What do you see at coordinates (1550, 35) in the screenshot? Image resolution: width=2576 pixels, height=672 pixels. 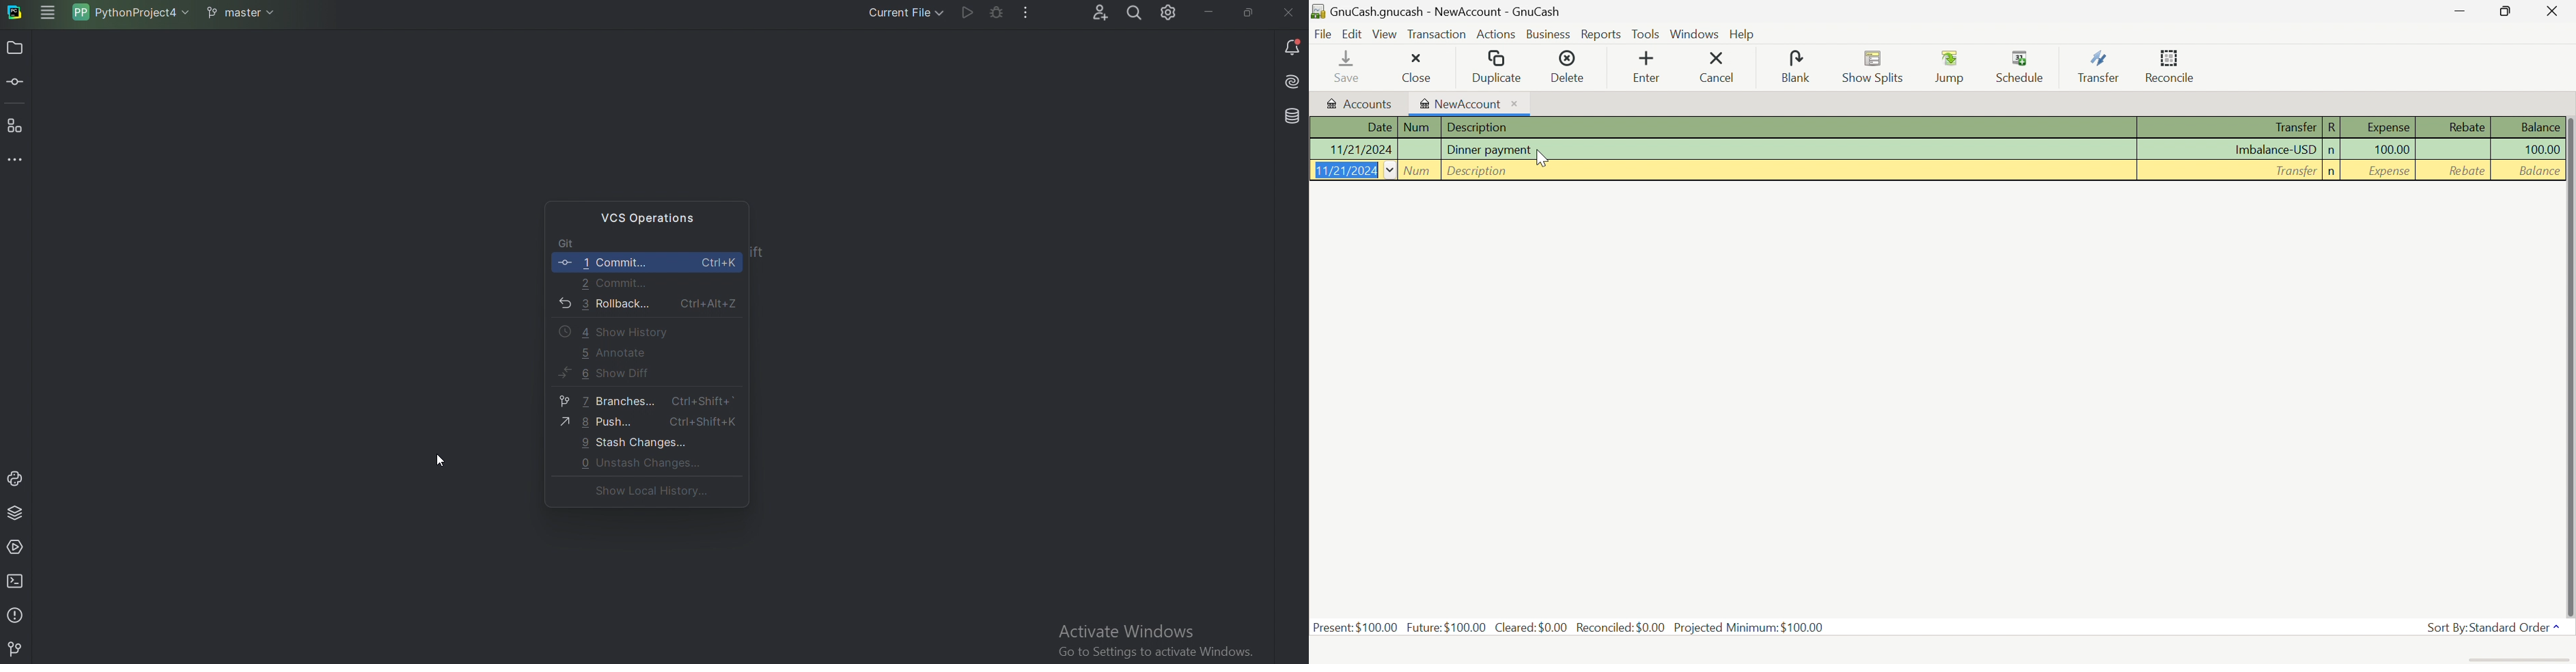 I see `Business` at bounding box center [1550, 35].